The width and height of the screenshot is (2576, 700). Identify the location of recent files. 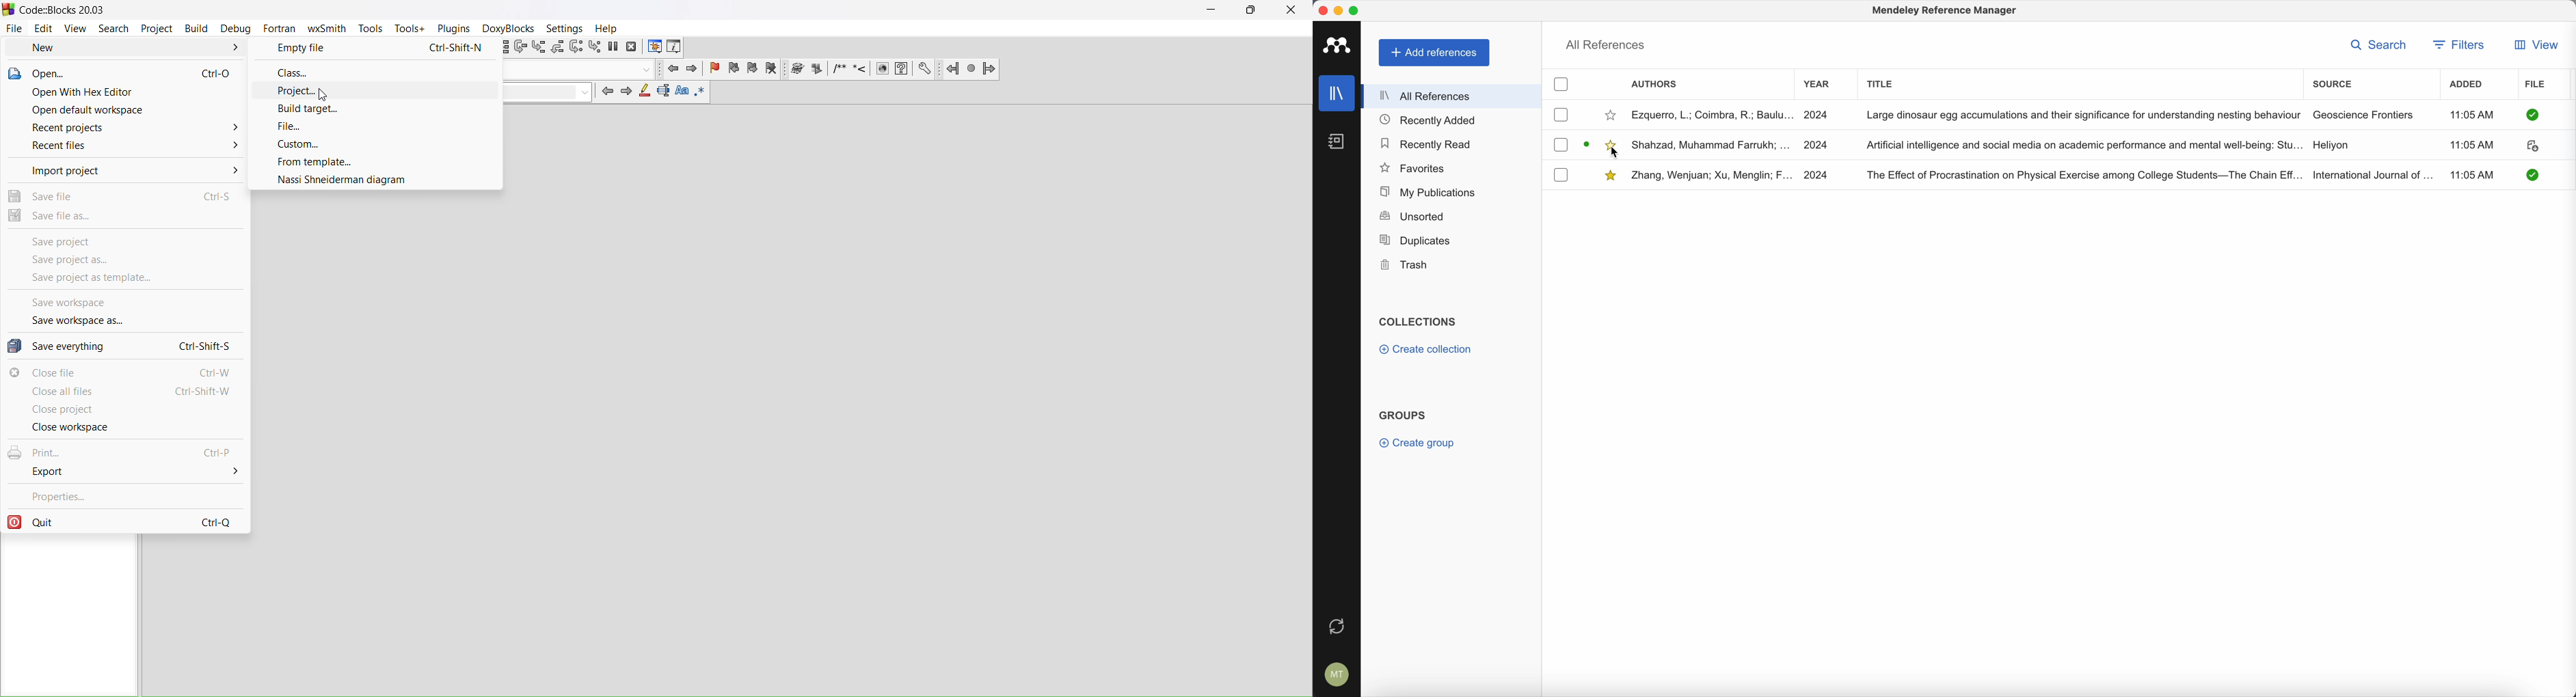
(121, 146).